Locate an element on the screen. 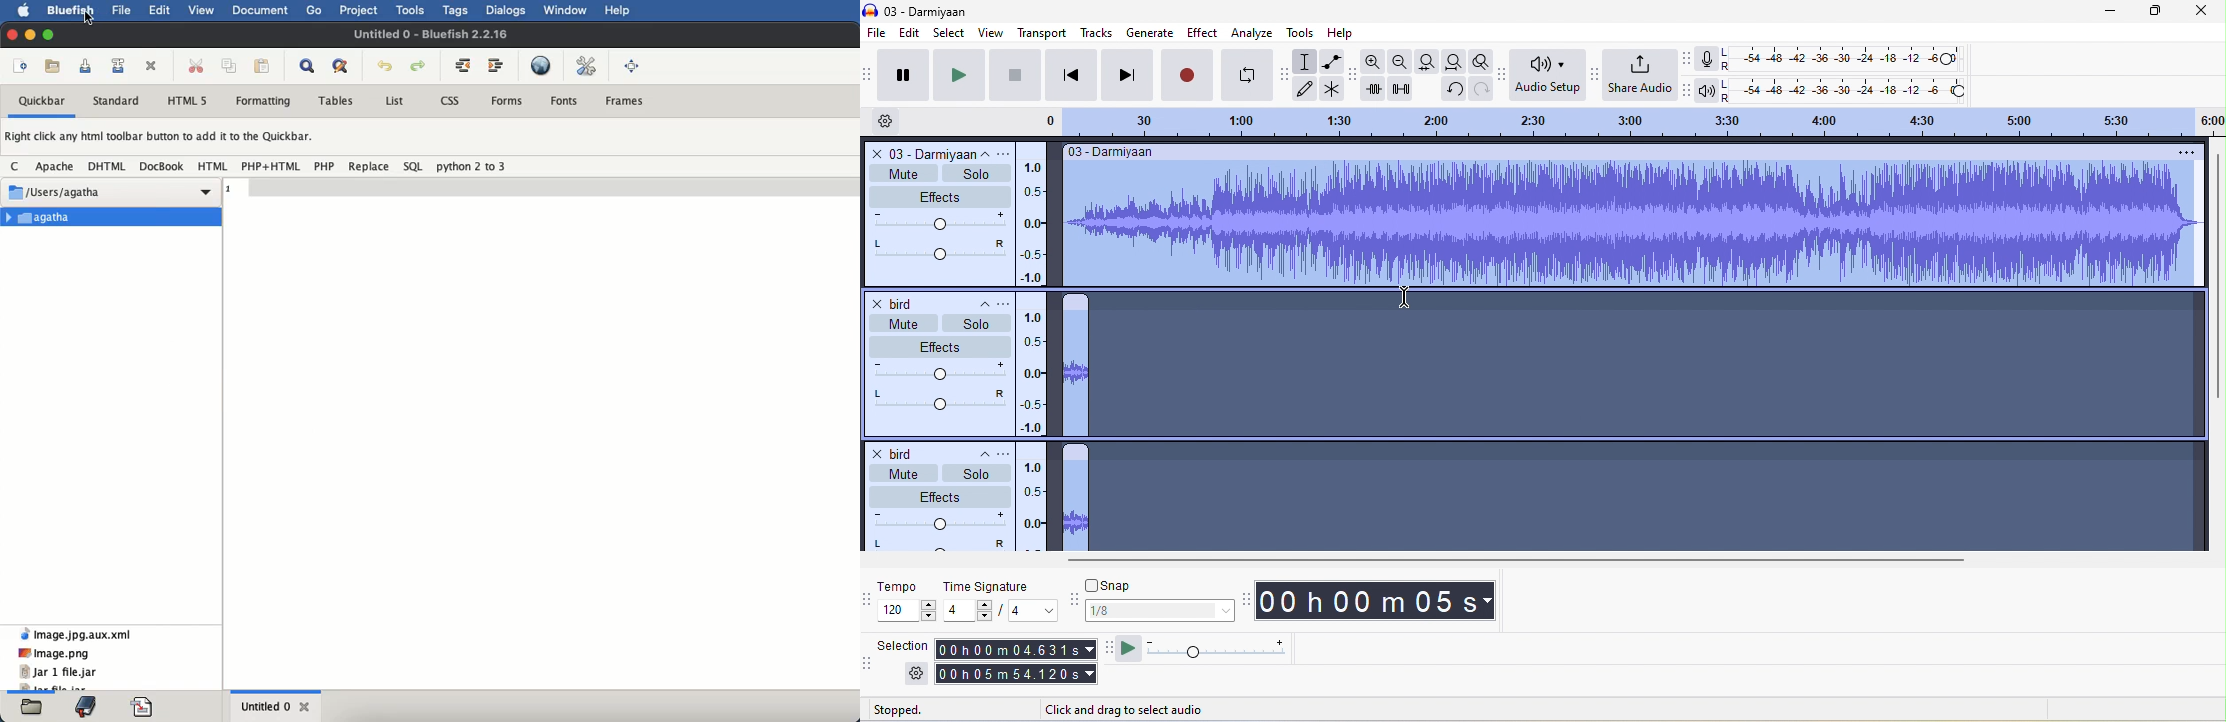  o3 darmiyaan is located at coordinates (917, 152).